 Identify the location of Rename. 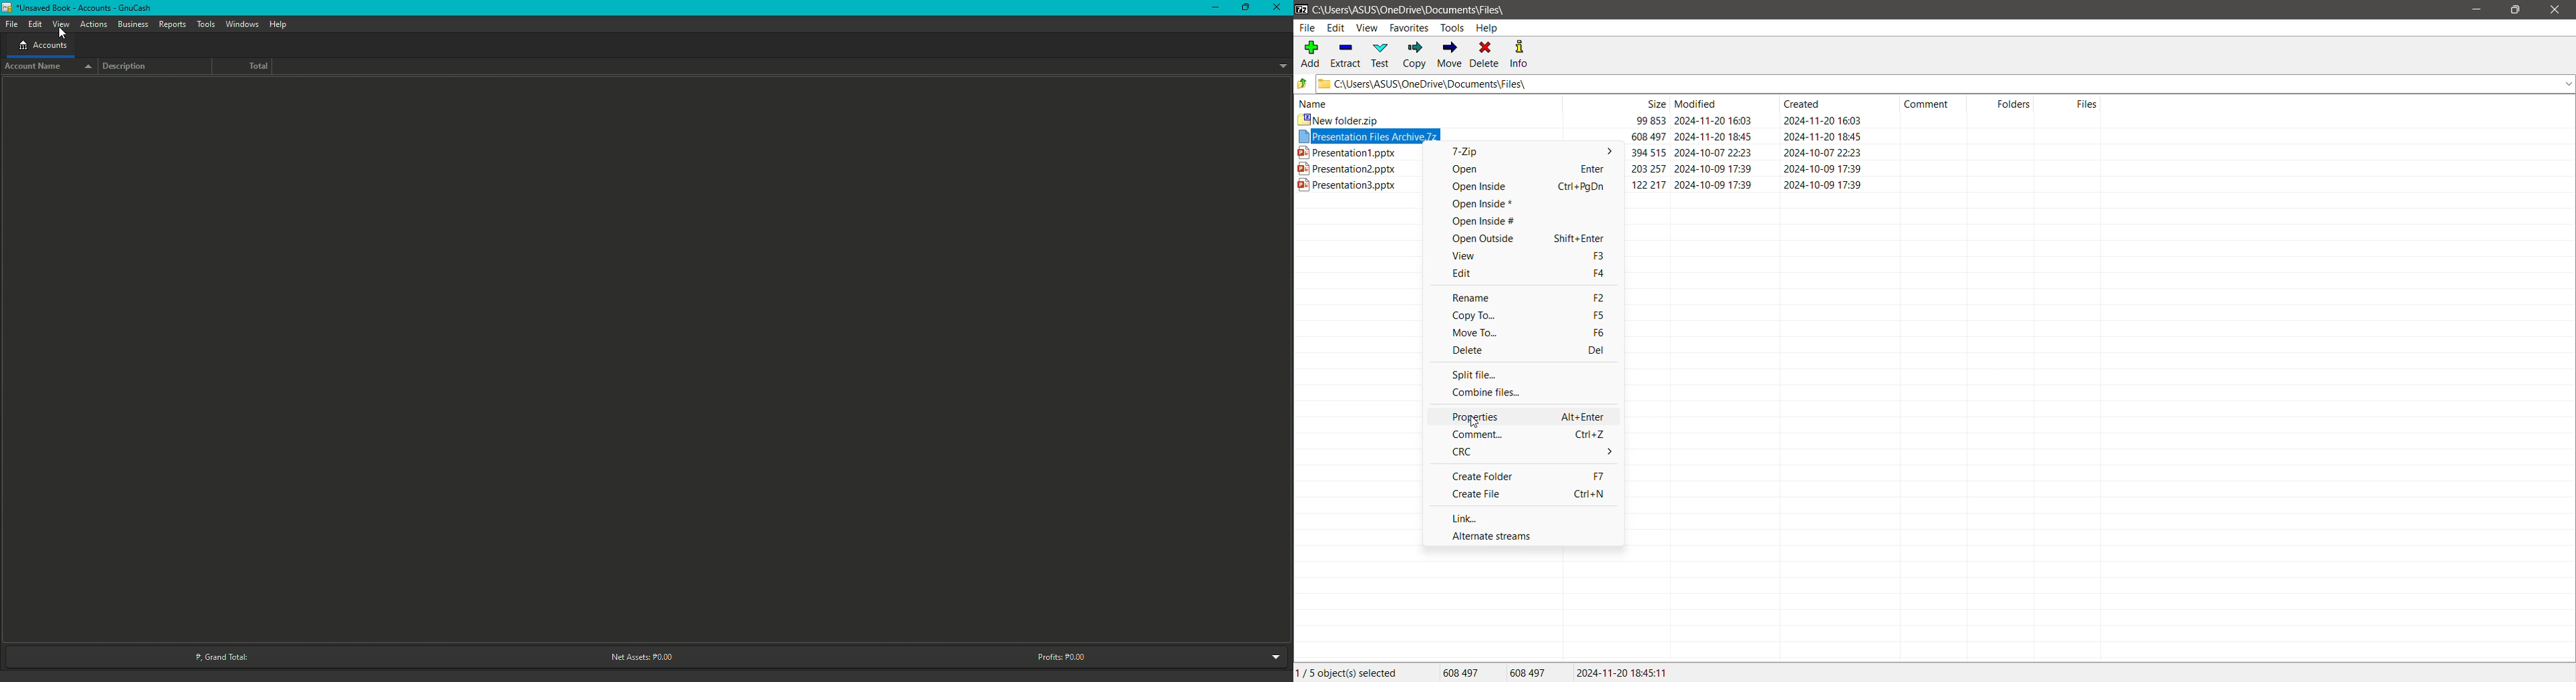
(1493, 298).